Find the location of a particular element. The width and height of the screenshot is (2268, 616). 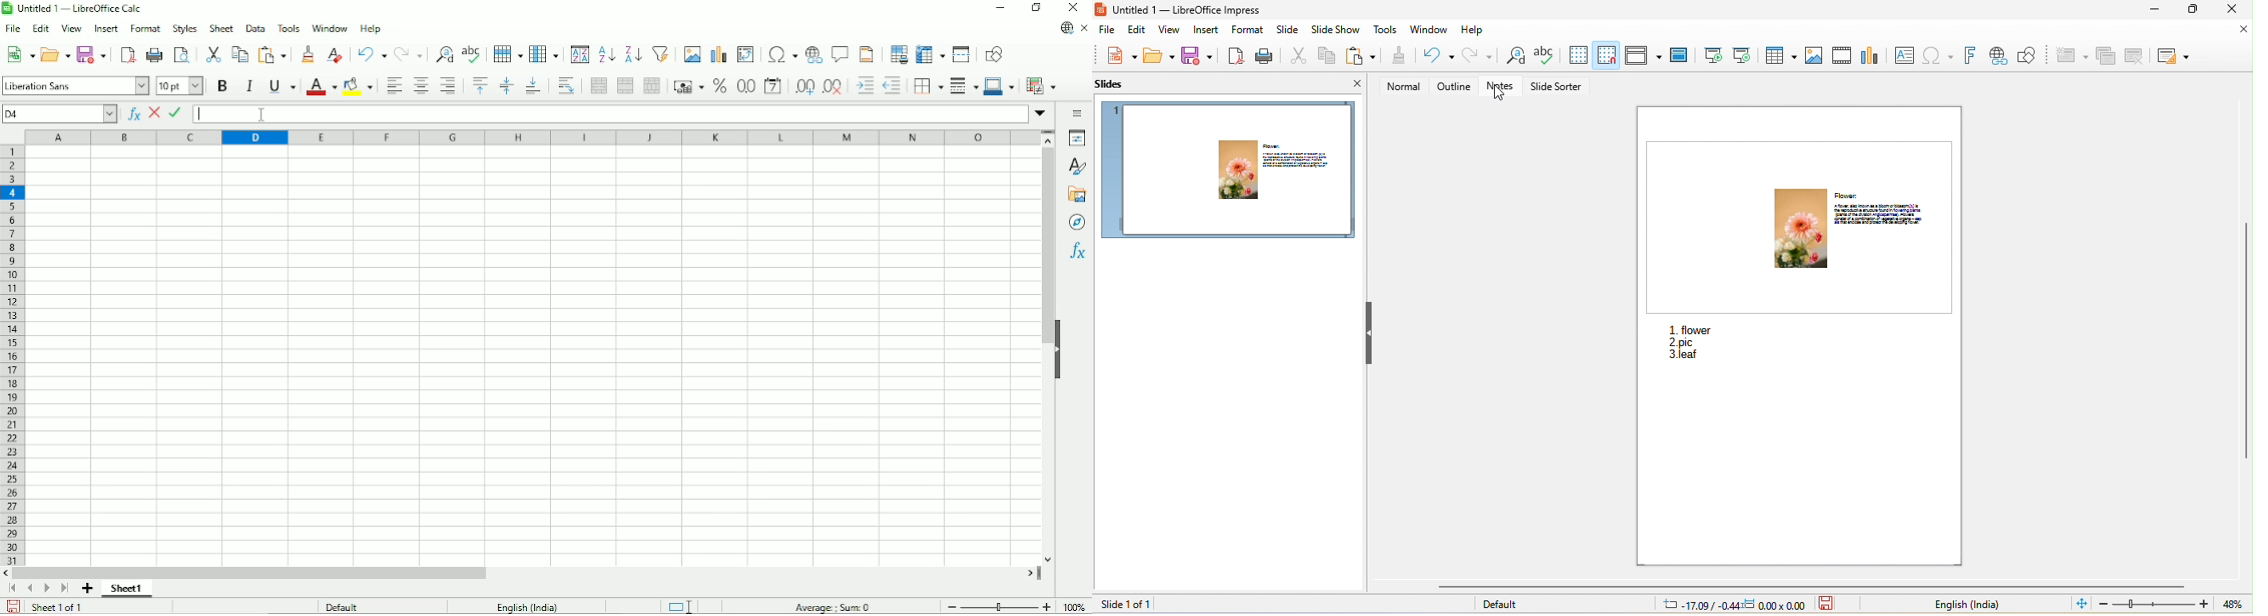

current zoom is located at coordinates (2238, 604).